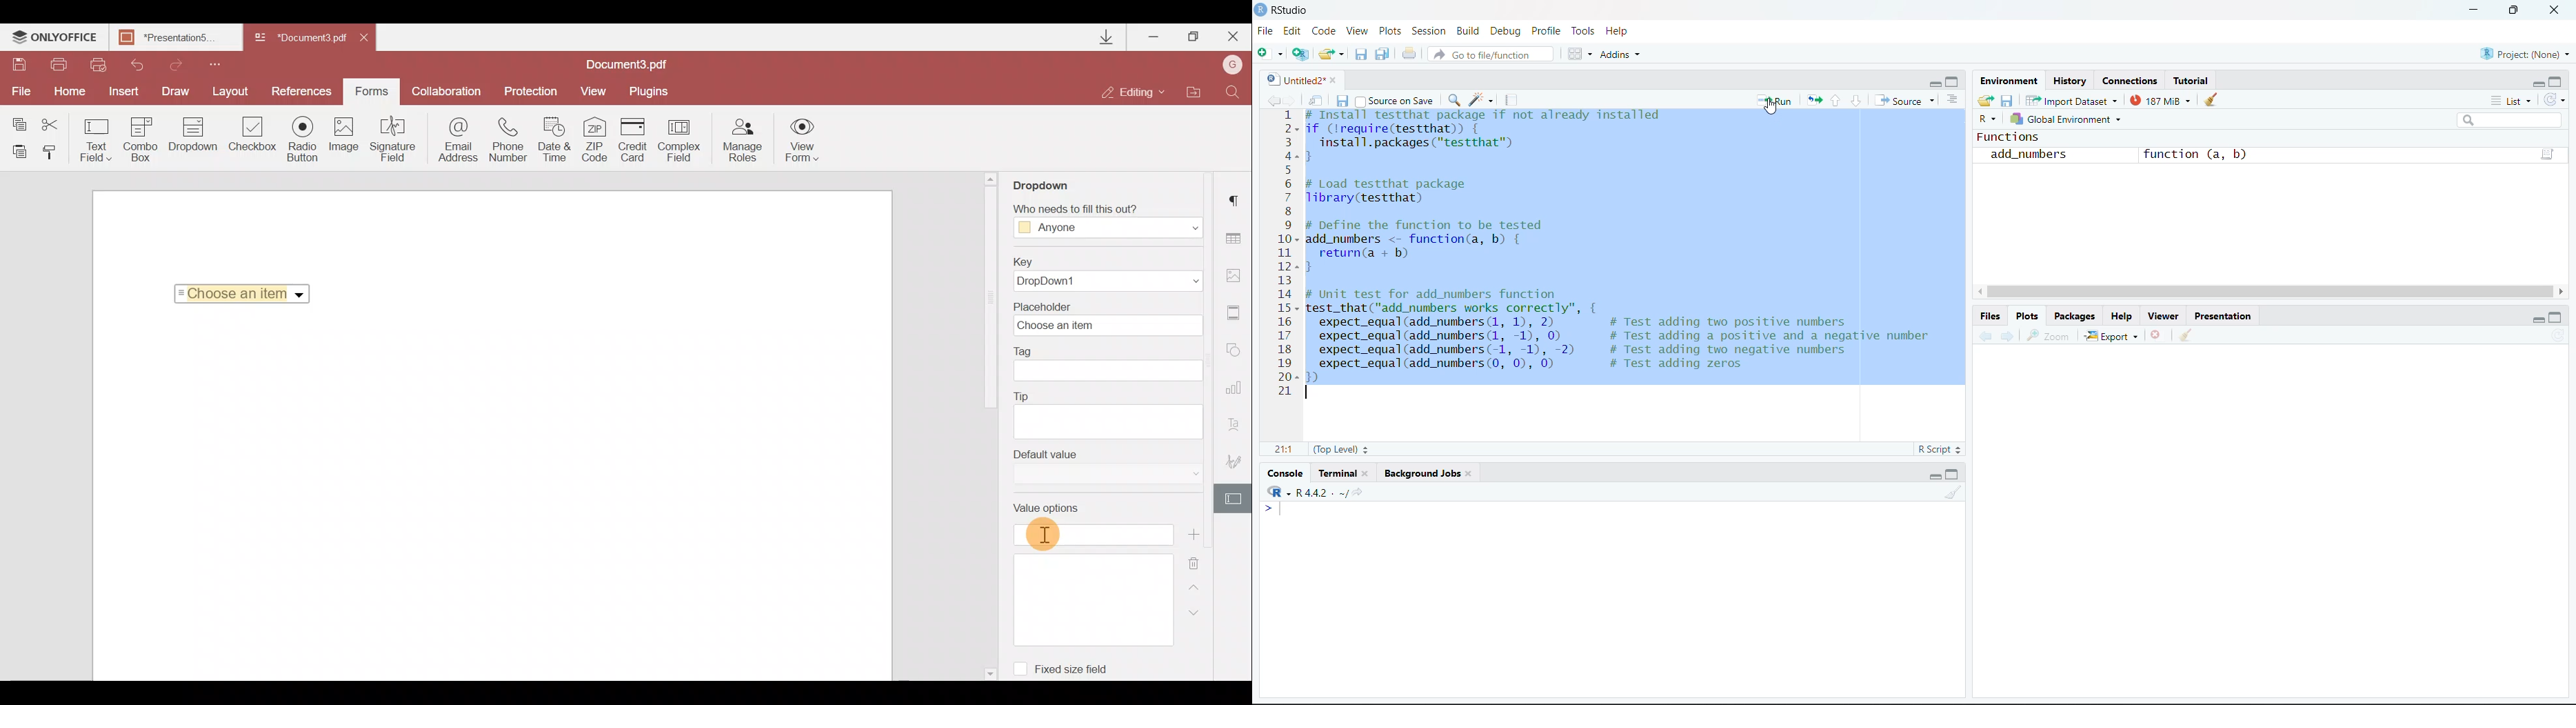 The width and height of the screenshot is (2576, 728). Describe the element at coordinates (1898, 100) in the screenshot. I see `source` at that location.